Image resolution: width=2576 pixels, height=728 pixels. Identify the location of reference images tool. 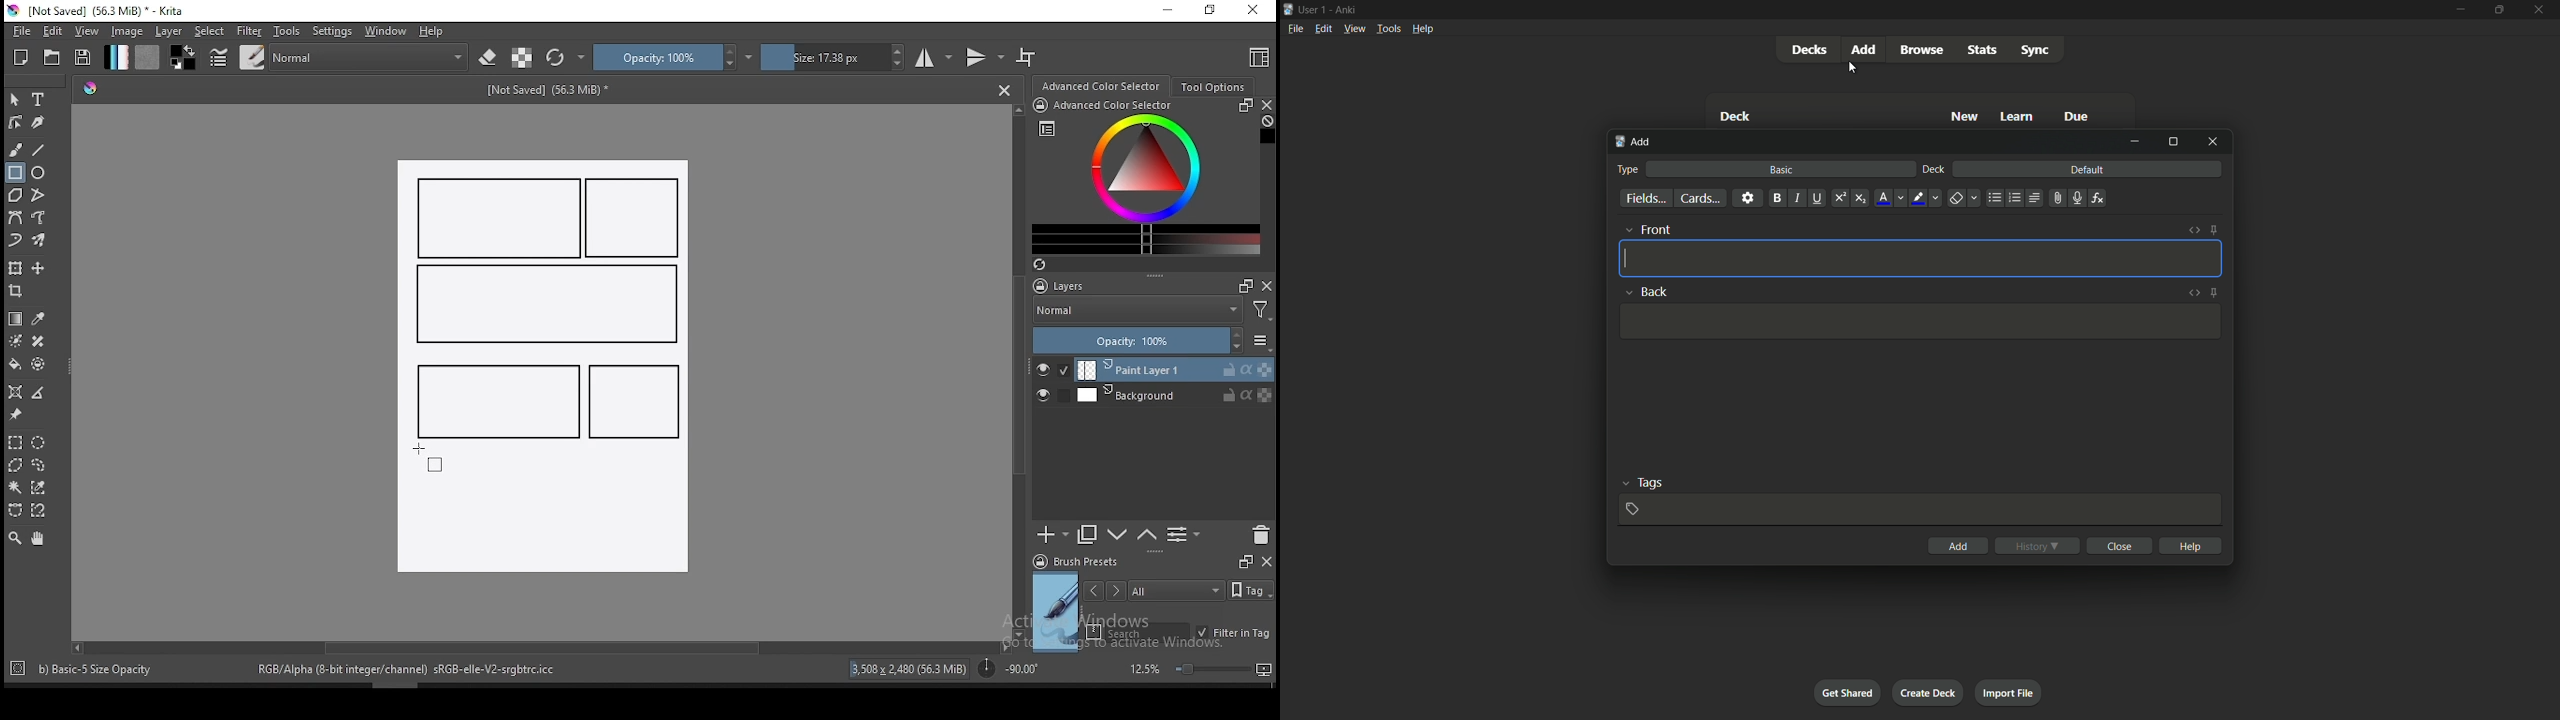
(14, 415).